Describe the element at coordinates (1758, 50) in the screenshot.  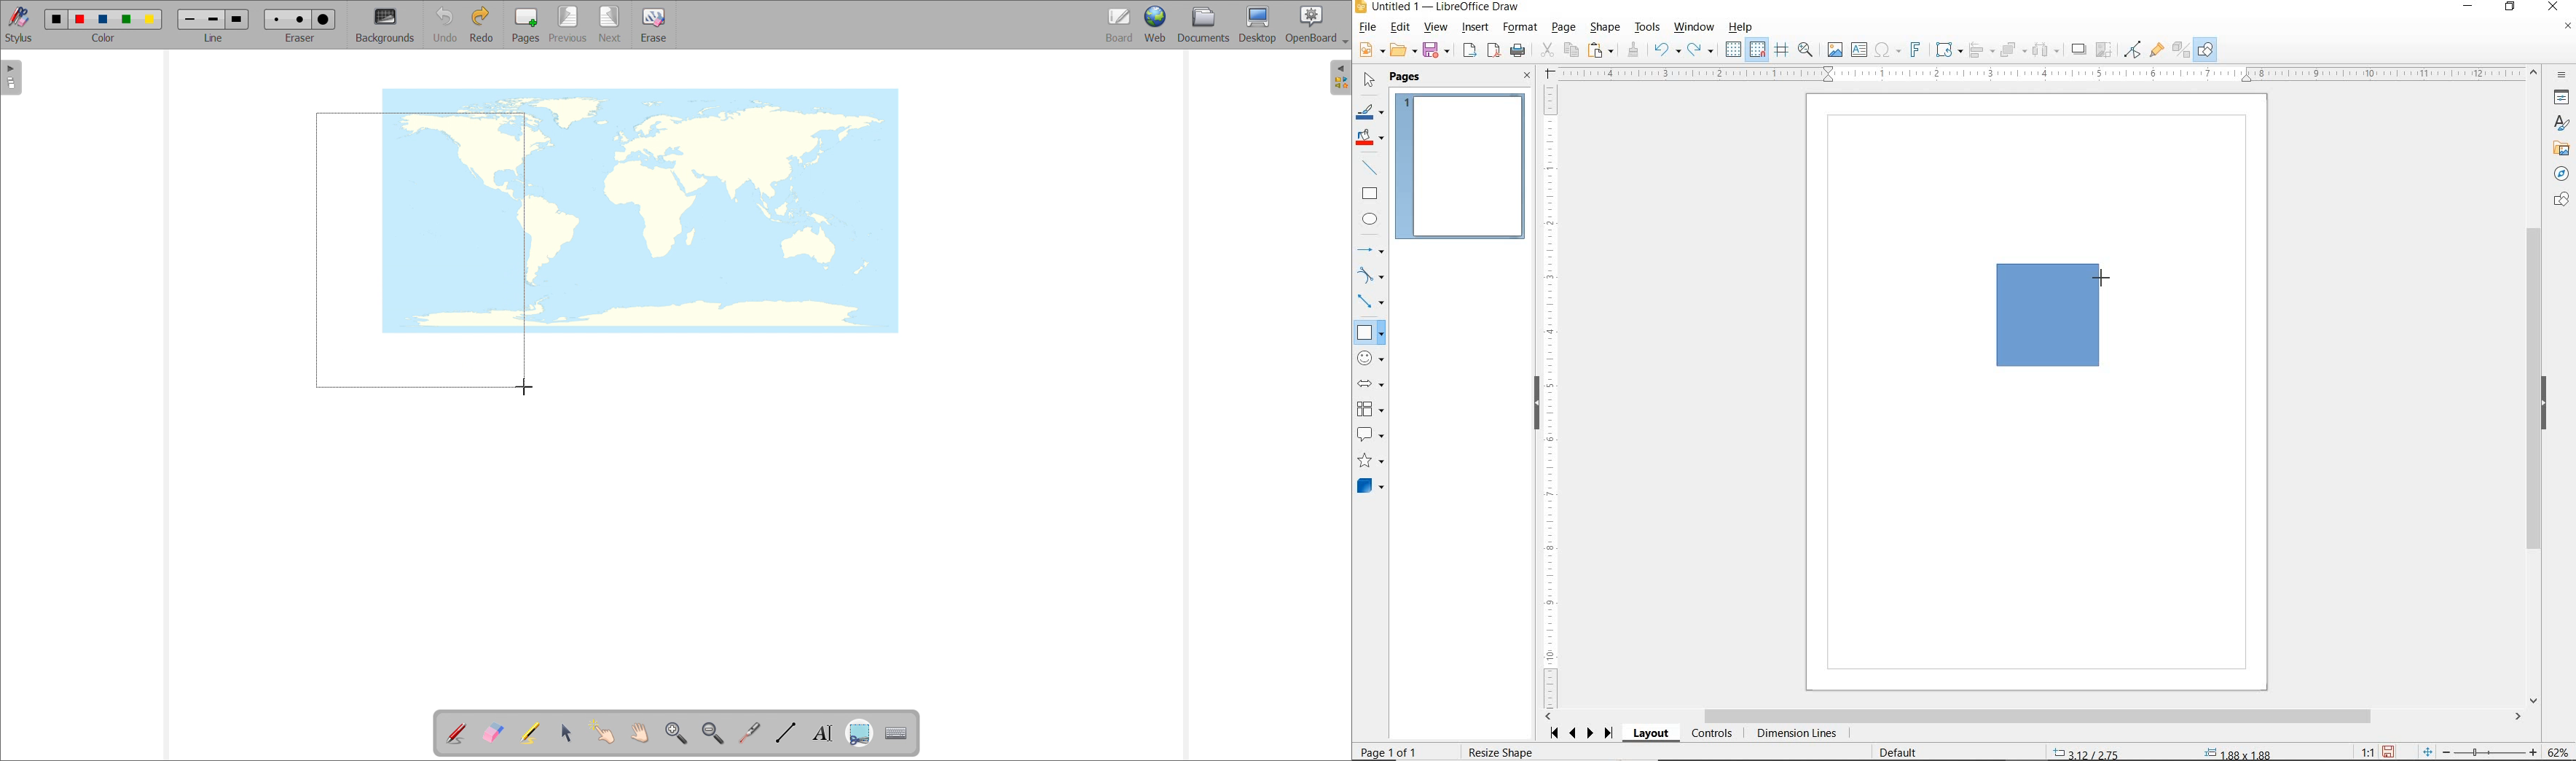
I see `SNAP TO GRID` at that location.